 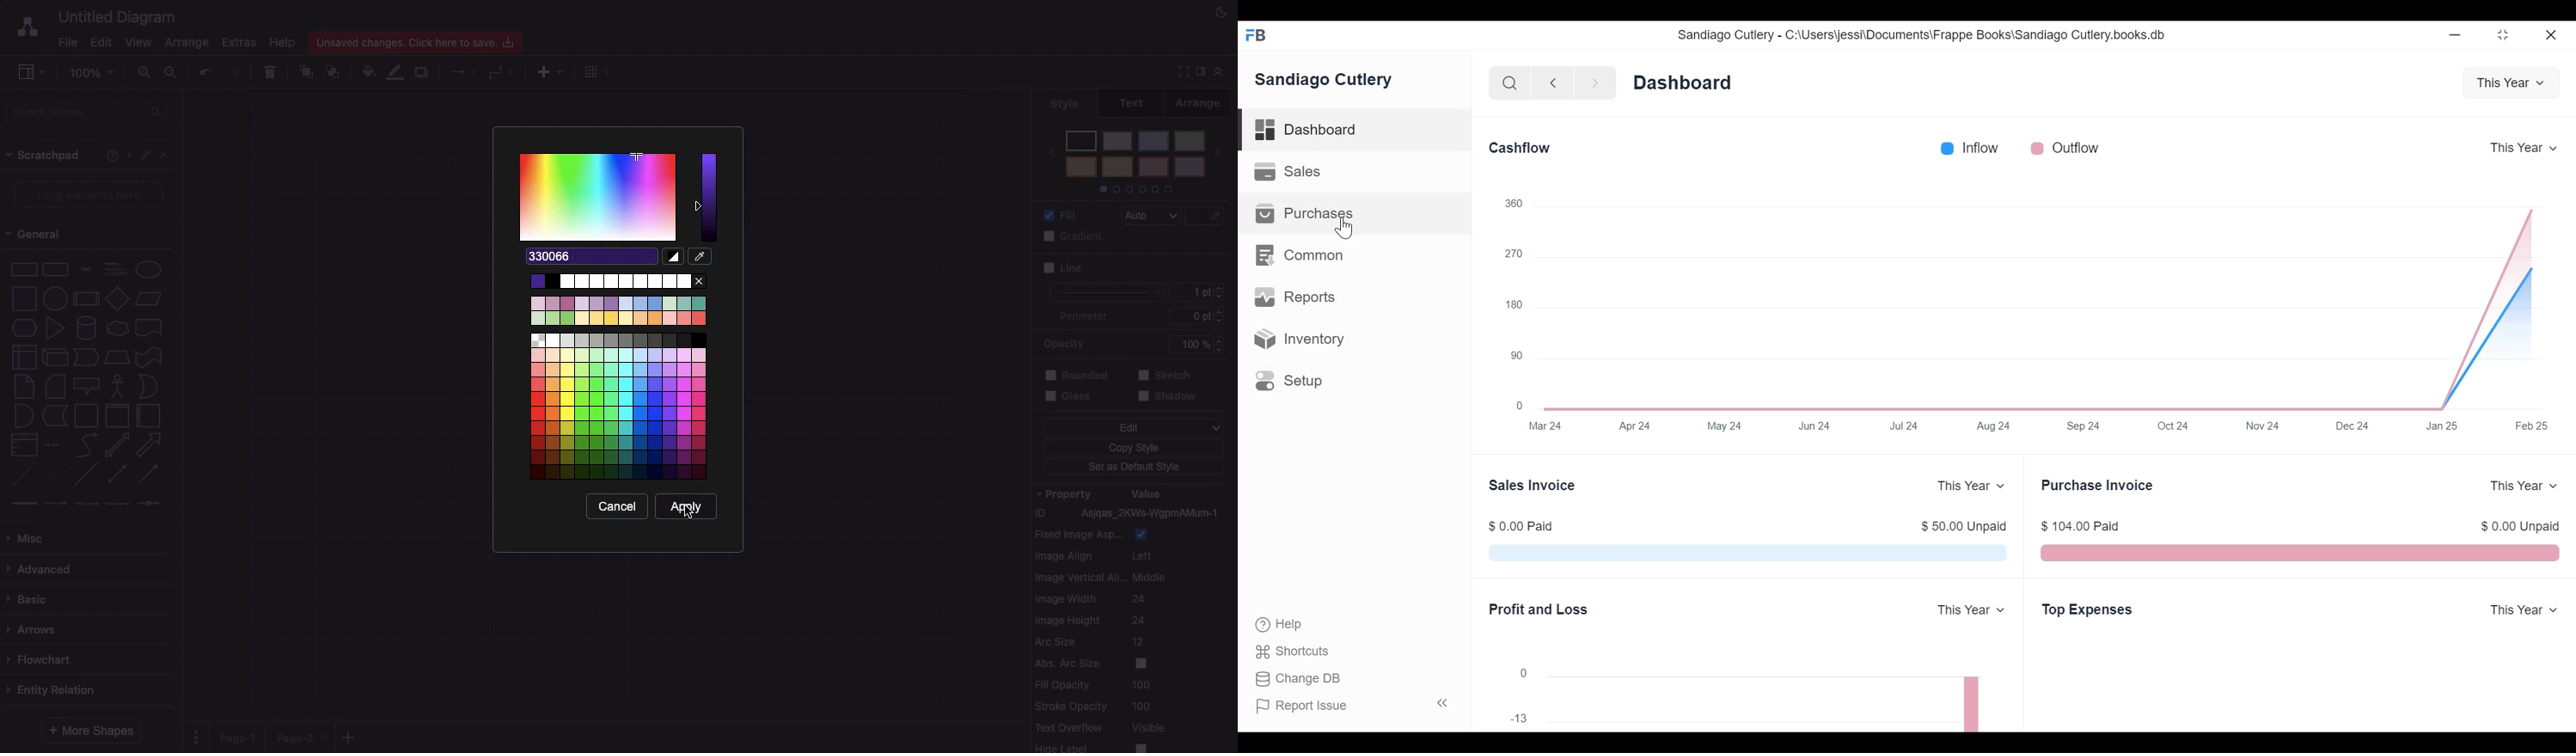 What do you see at coordinates (1510, 83) in the screenshot?
I see `Search` at bounding box center [1510, 83].